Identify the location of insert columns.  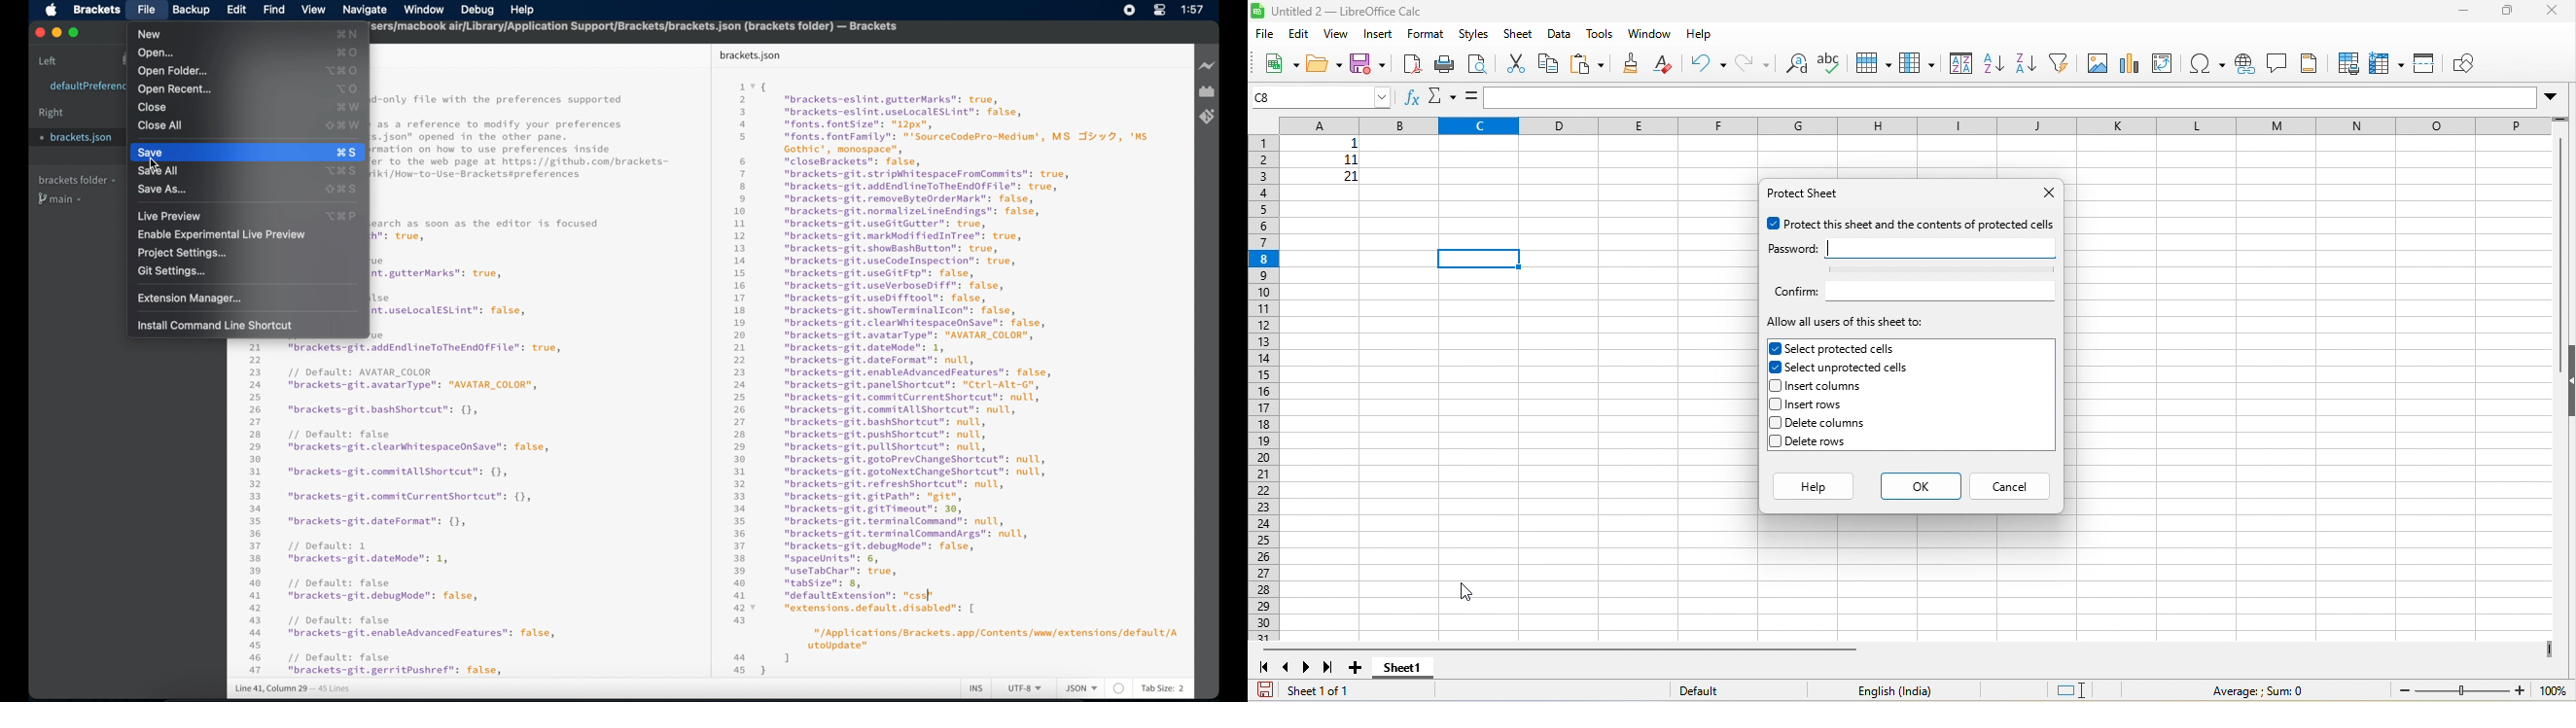
(1839, 384).